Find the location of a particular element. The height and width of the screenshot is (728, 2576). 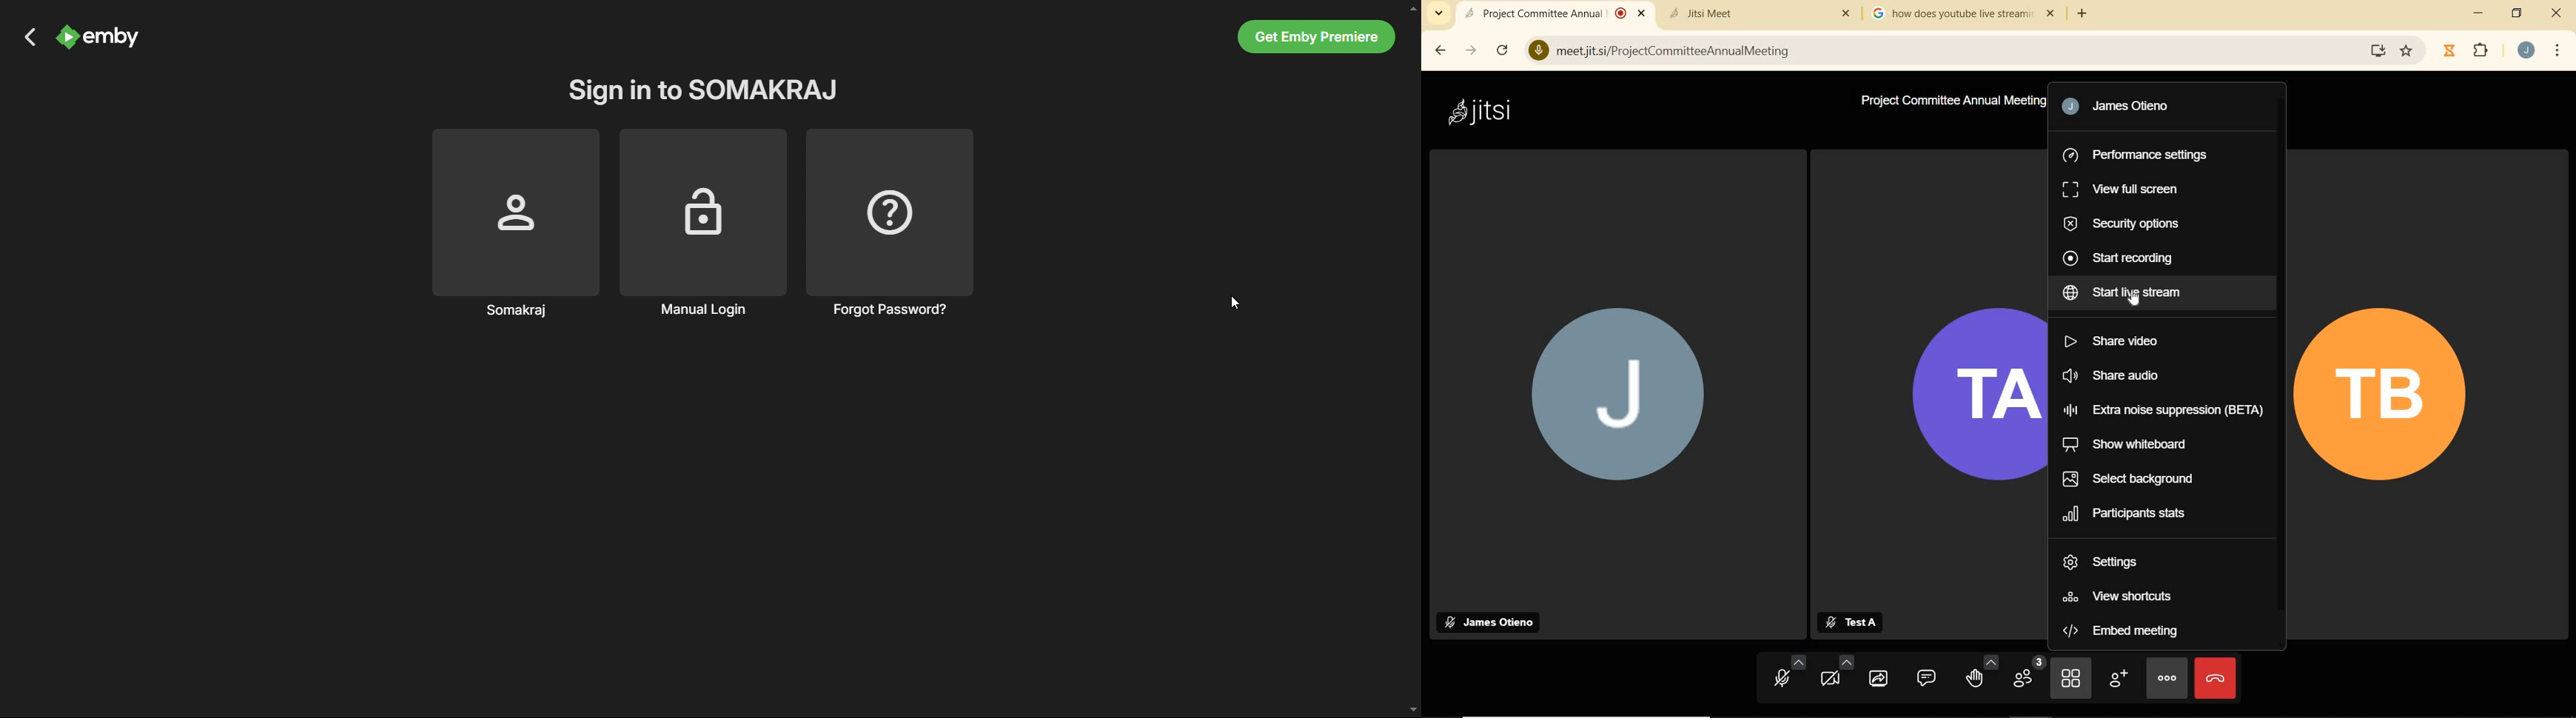

tab is located at coordinates (1742, 13).